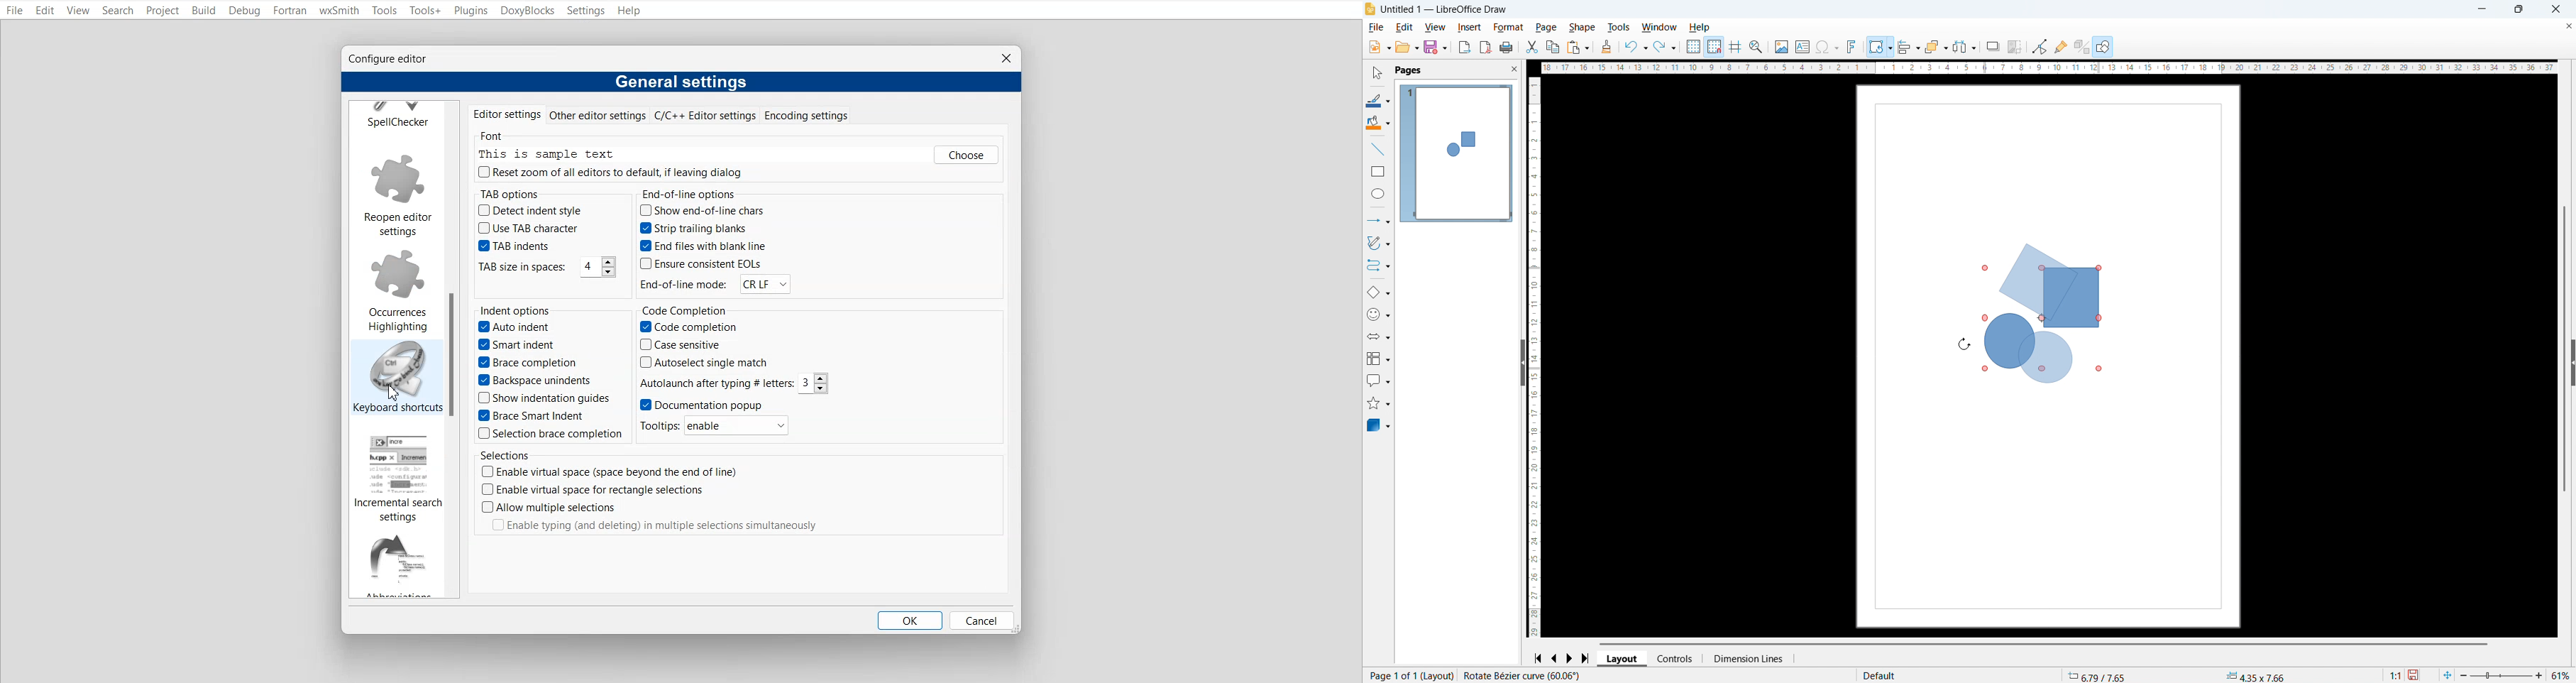 Image resolution: width=2576 pixels, height=700 pixels. I want to click on File, so click(14, 10).